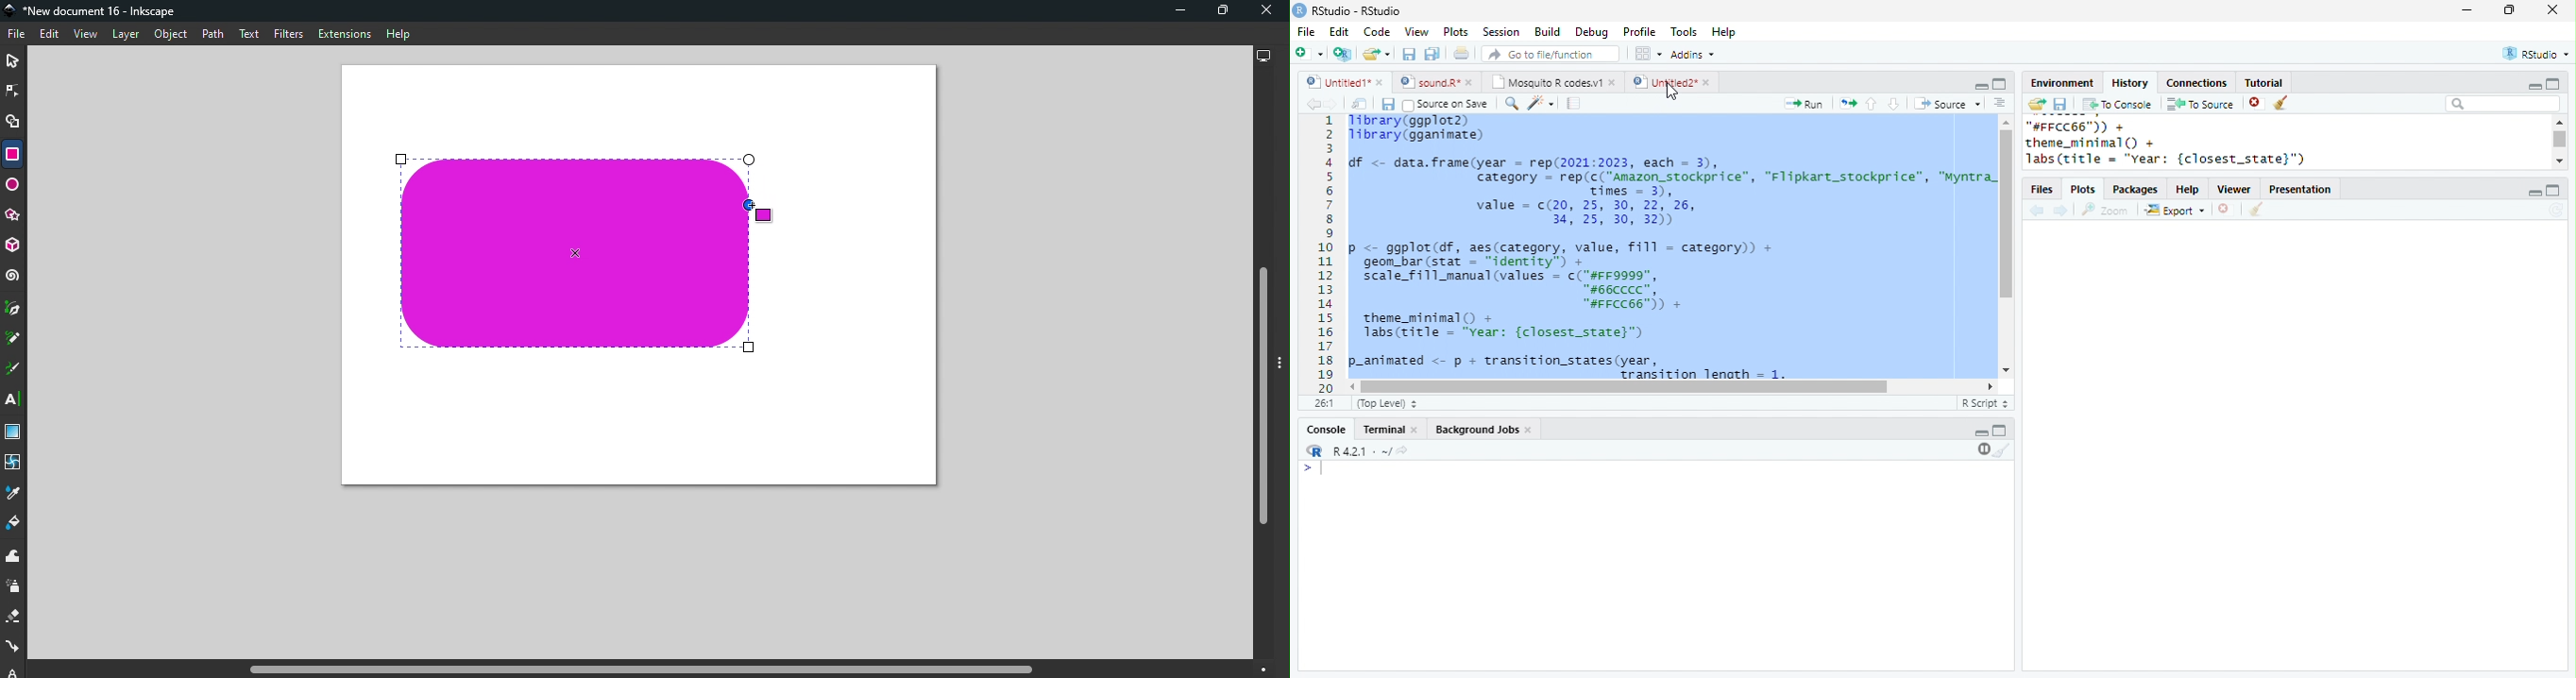 This screenshot has height=700, width=2576. I want to click on df <- data.frame(year = rep(2021:2023, each = 3),
category = rep(c("Amazon_stockprice”, "Flipkart_stockprice”, “Myntra_
Times = 3)., so click(1670, 176).